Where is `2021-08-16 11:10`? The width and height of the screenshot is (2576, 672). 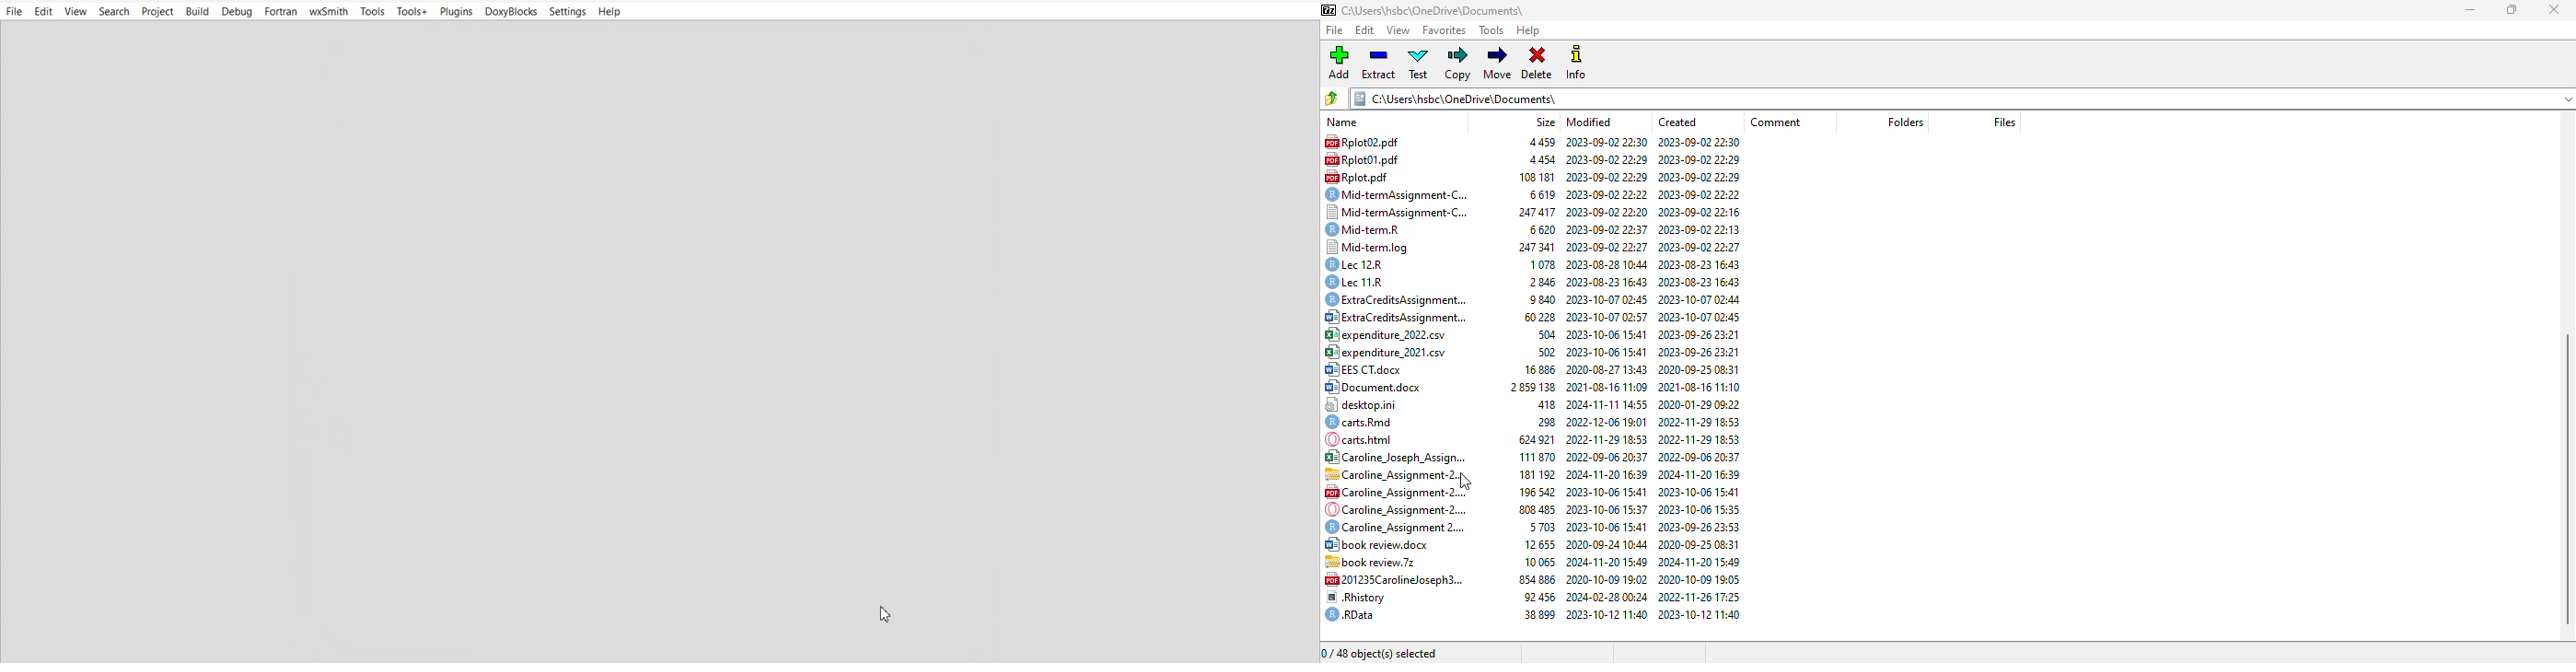
2021-08-16 11:10 is located at coordinates (1700, 389).